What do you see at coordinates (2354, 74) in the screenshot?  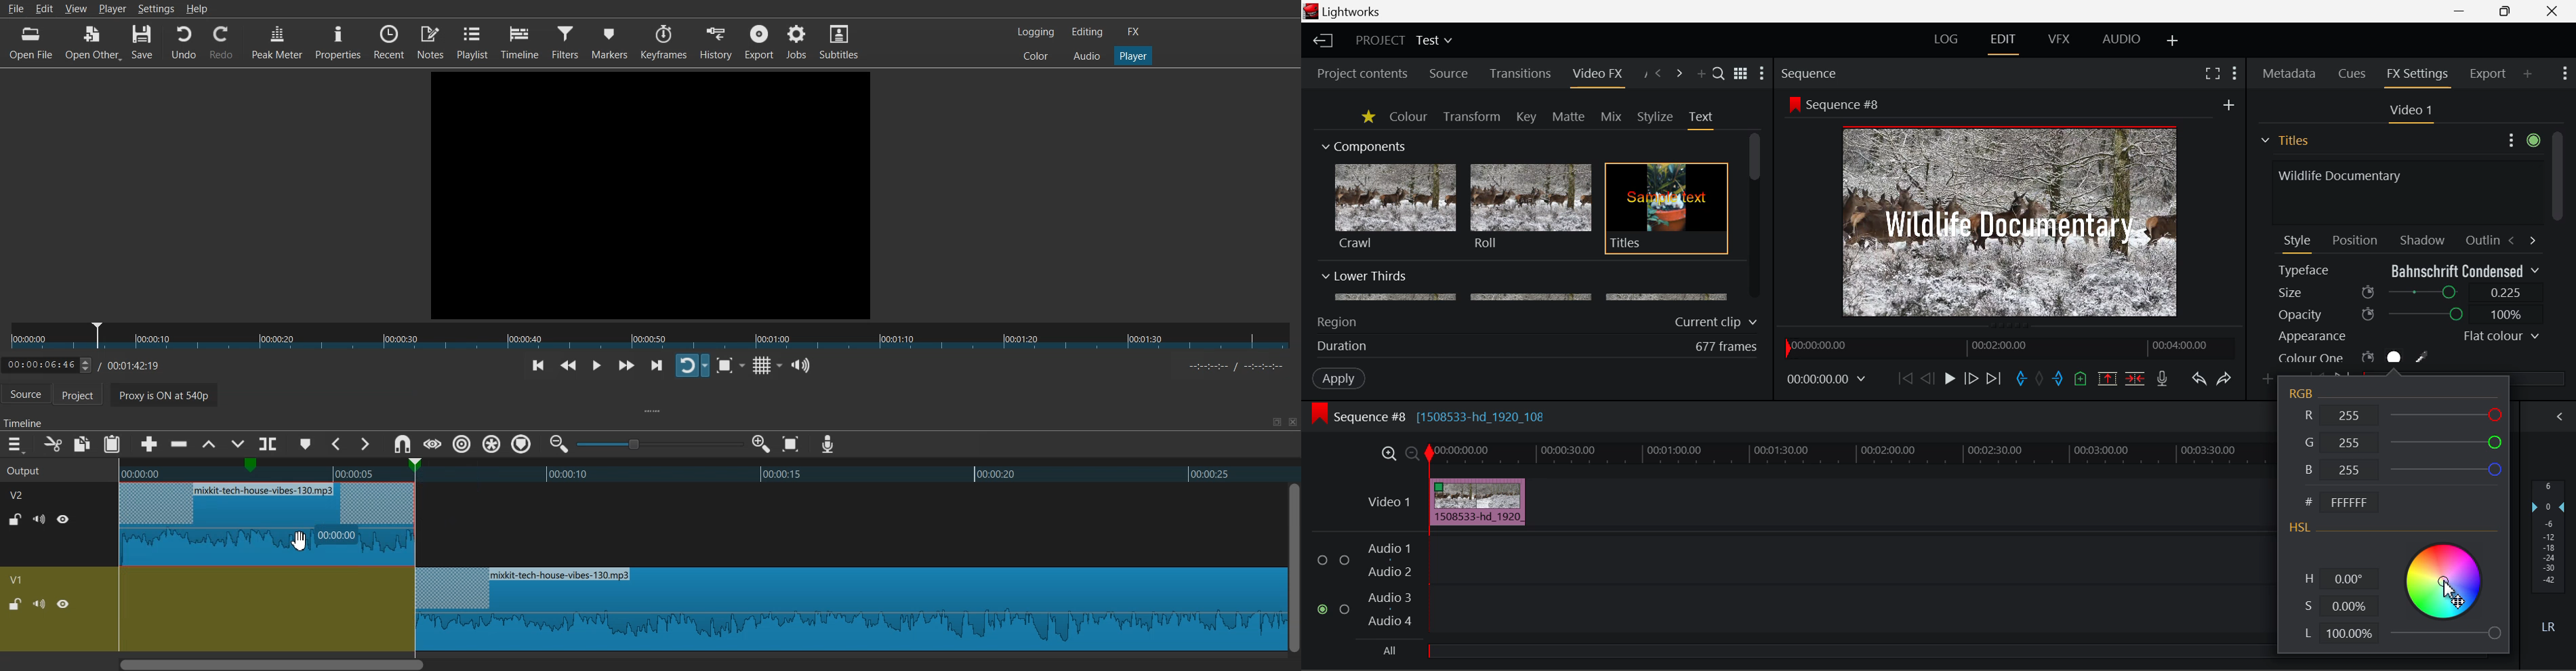 I see `Cues` at bounding box center [2354, 74].